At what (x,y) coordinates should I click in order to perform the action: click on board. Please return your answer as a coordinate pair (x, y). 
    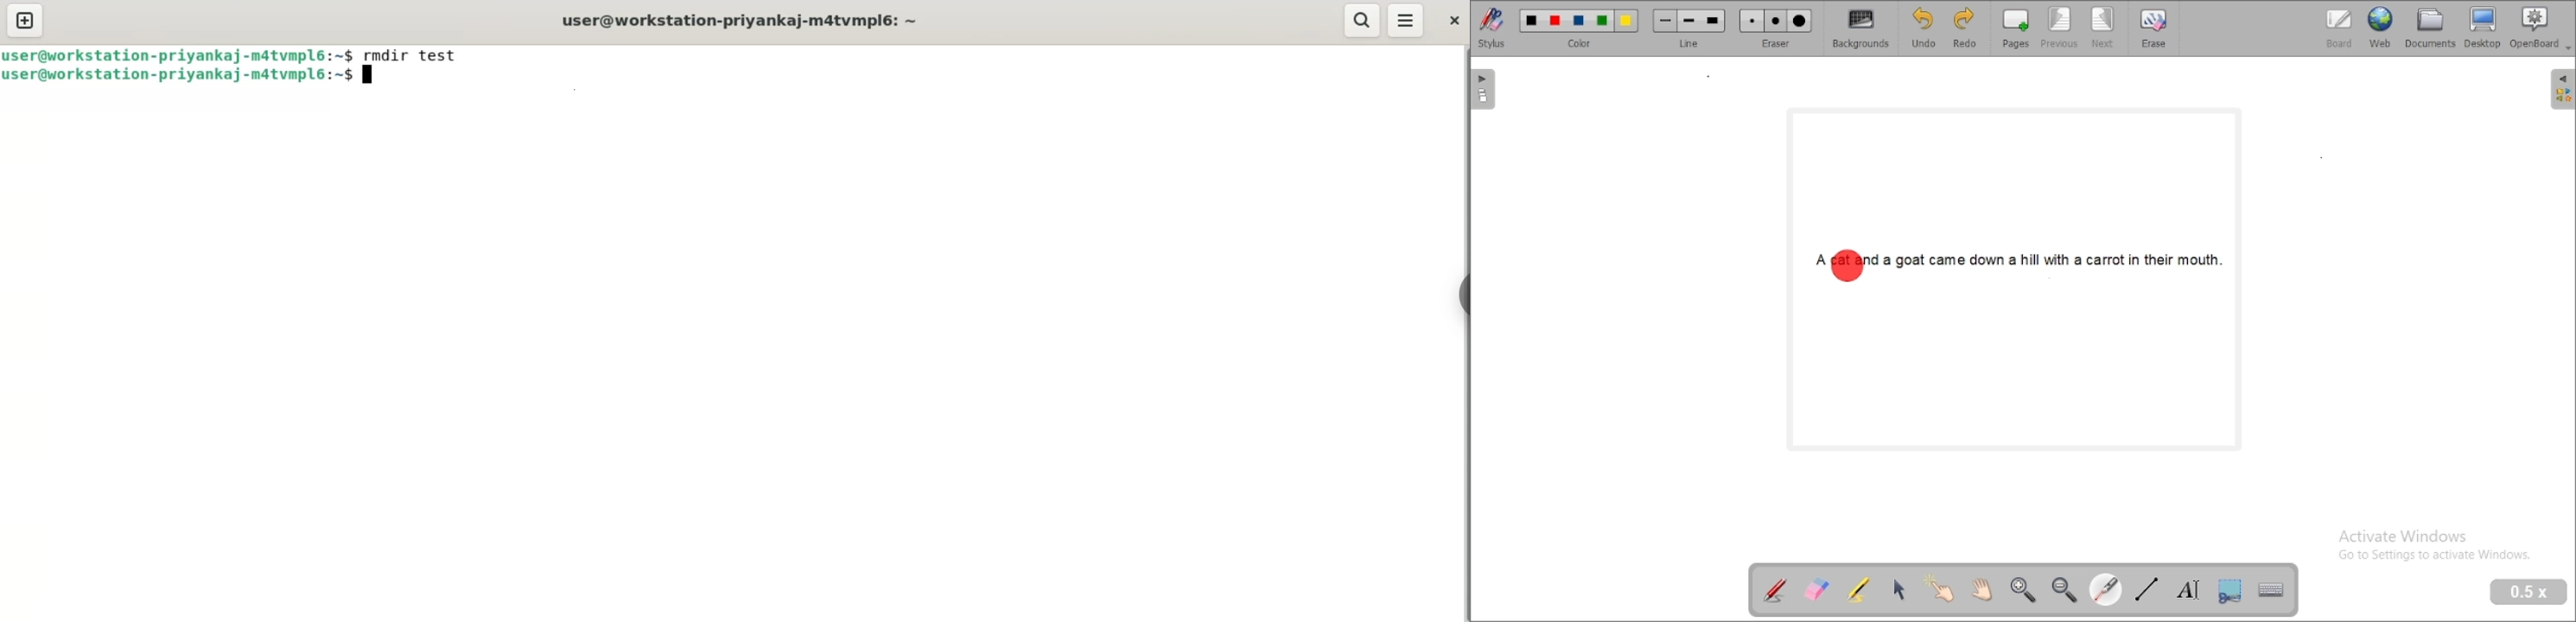
    Looking at the image, I should click on (2338, 29).